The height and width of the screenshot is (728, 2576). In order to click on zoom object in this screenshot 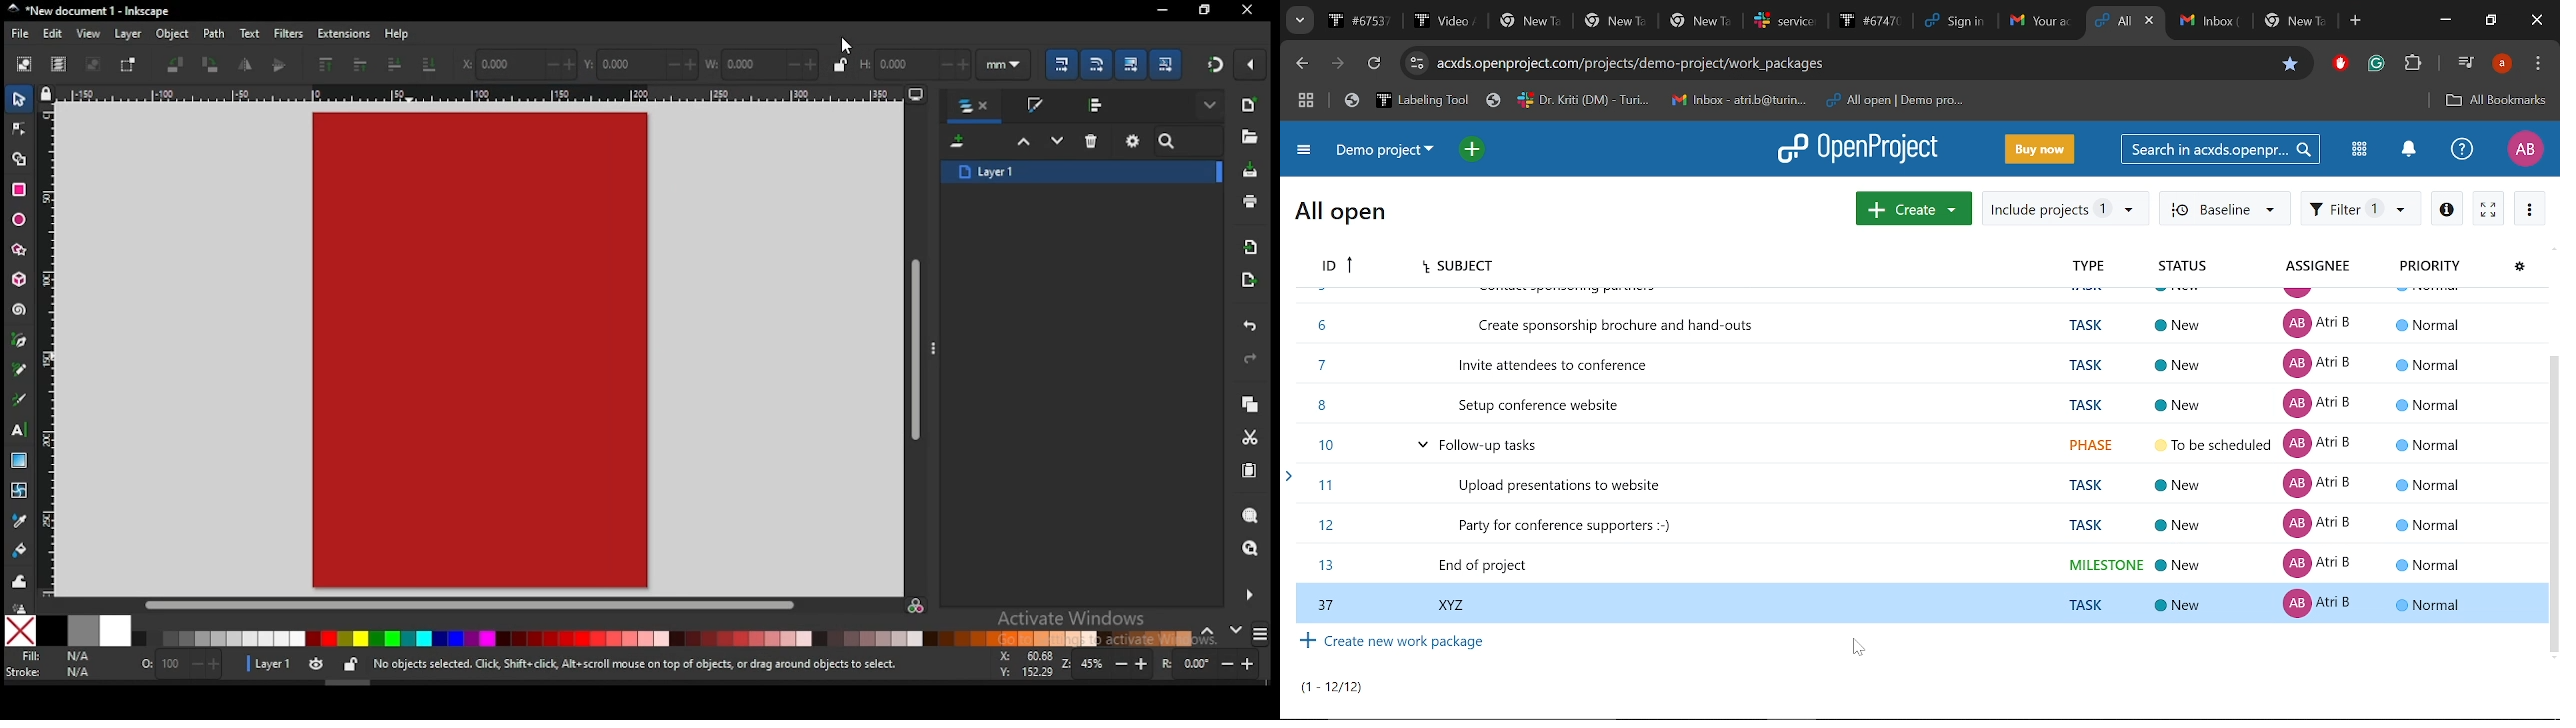, I will do `click(1250, 516)`.